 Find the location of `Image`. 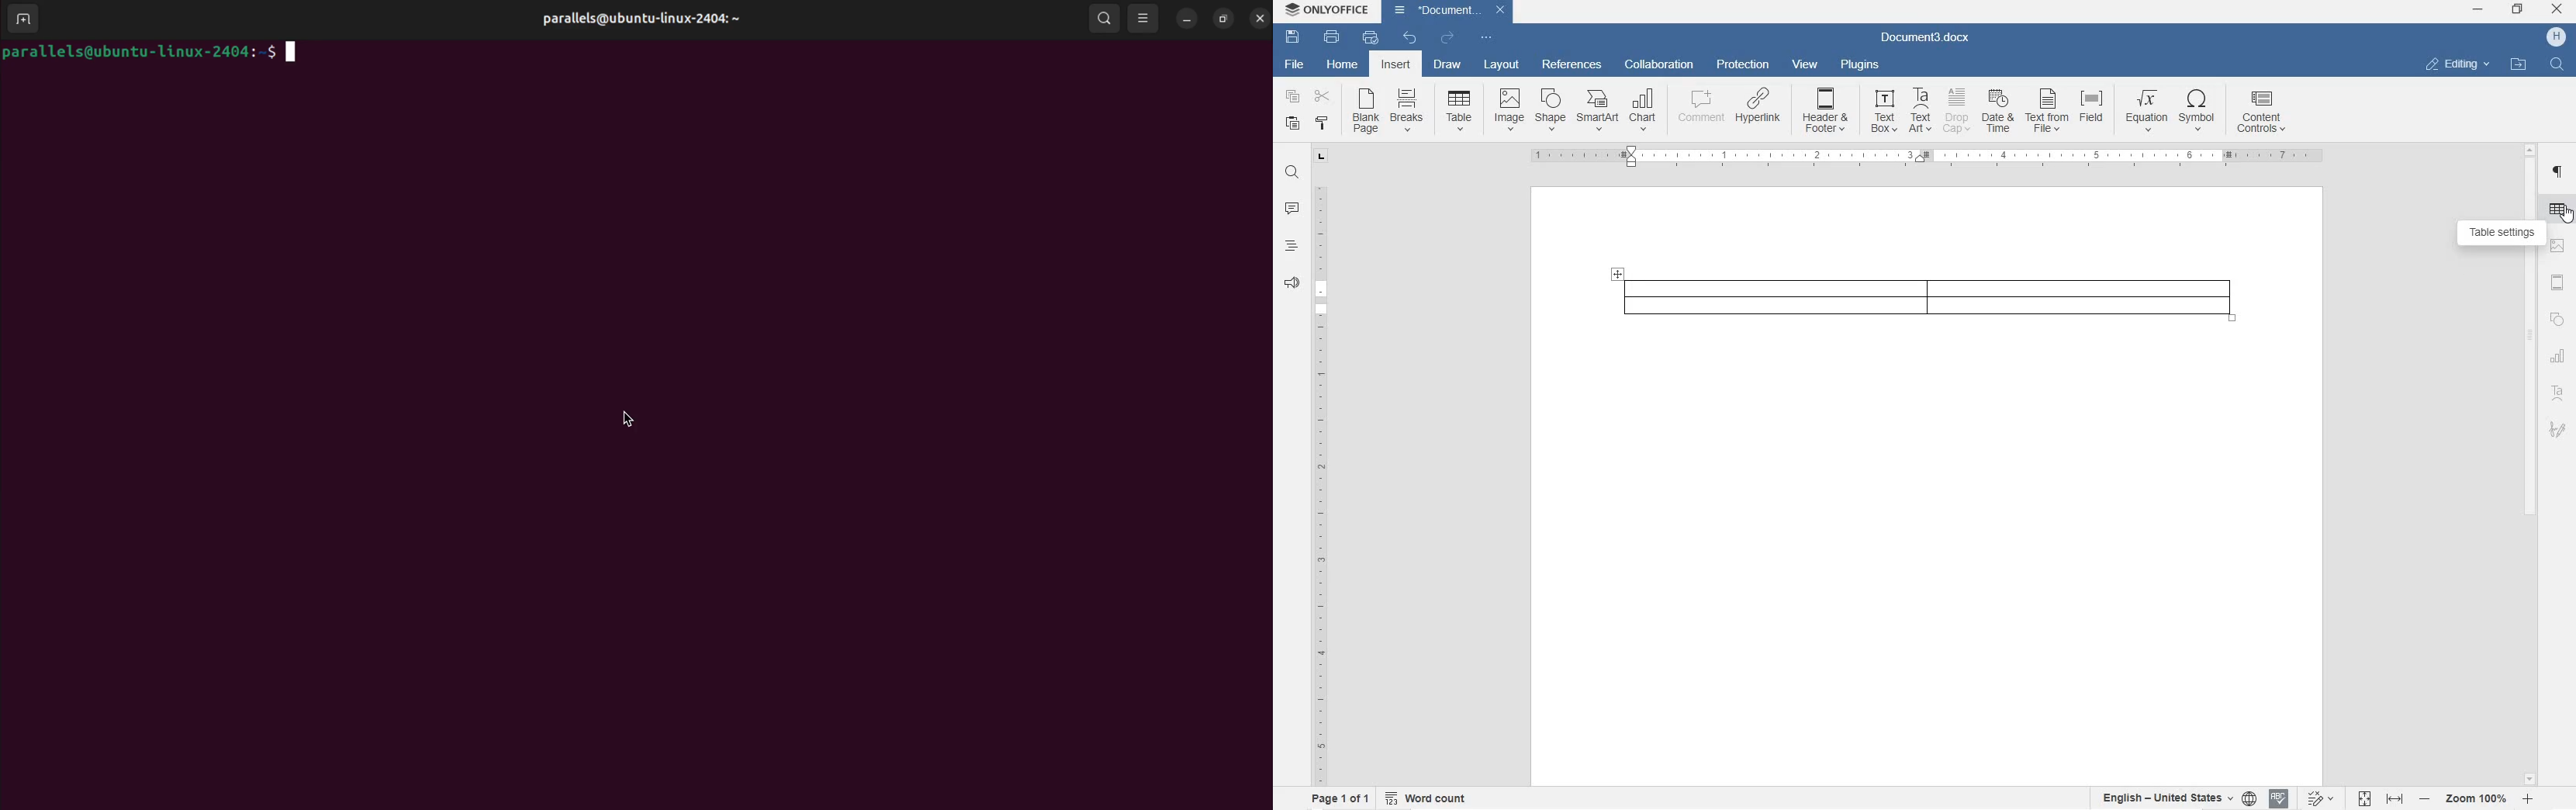

Image is located at coordinates (1509, 108).